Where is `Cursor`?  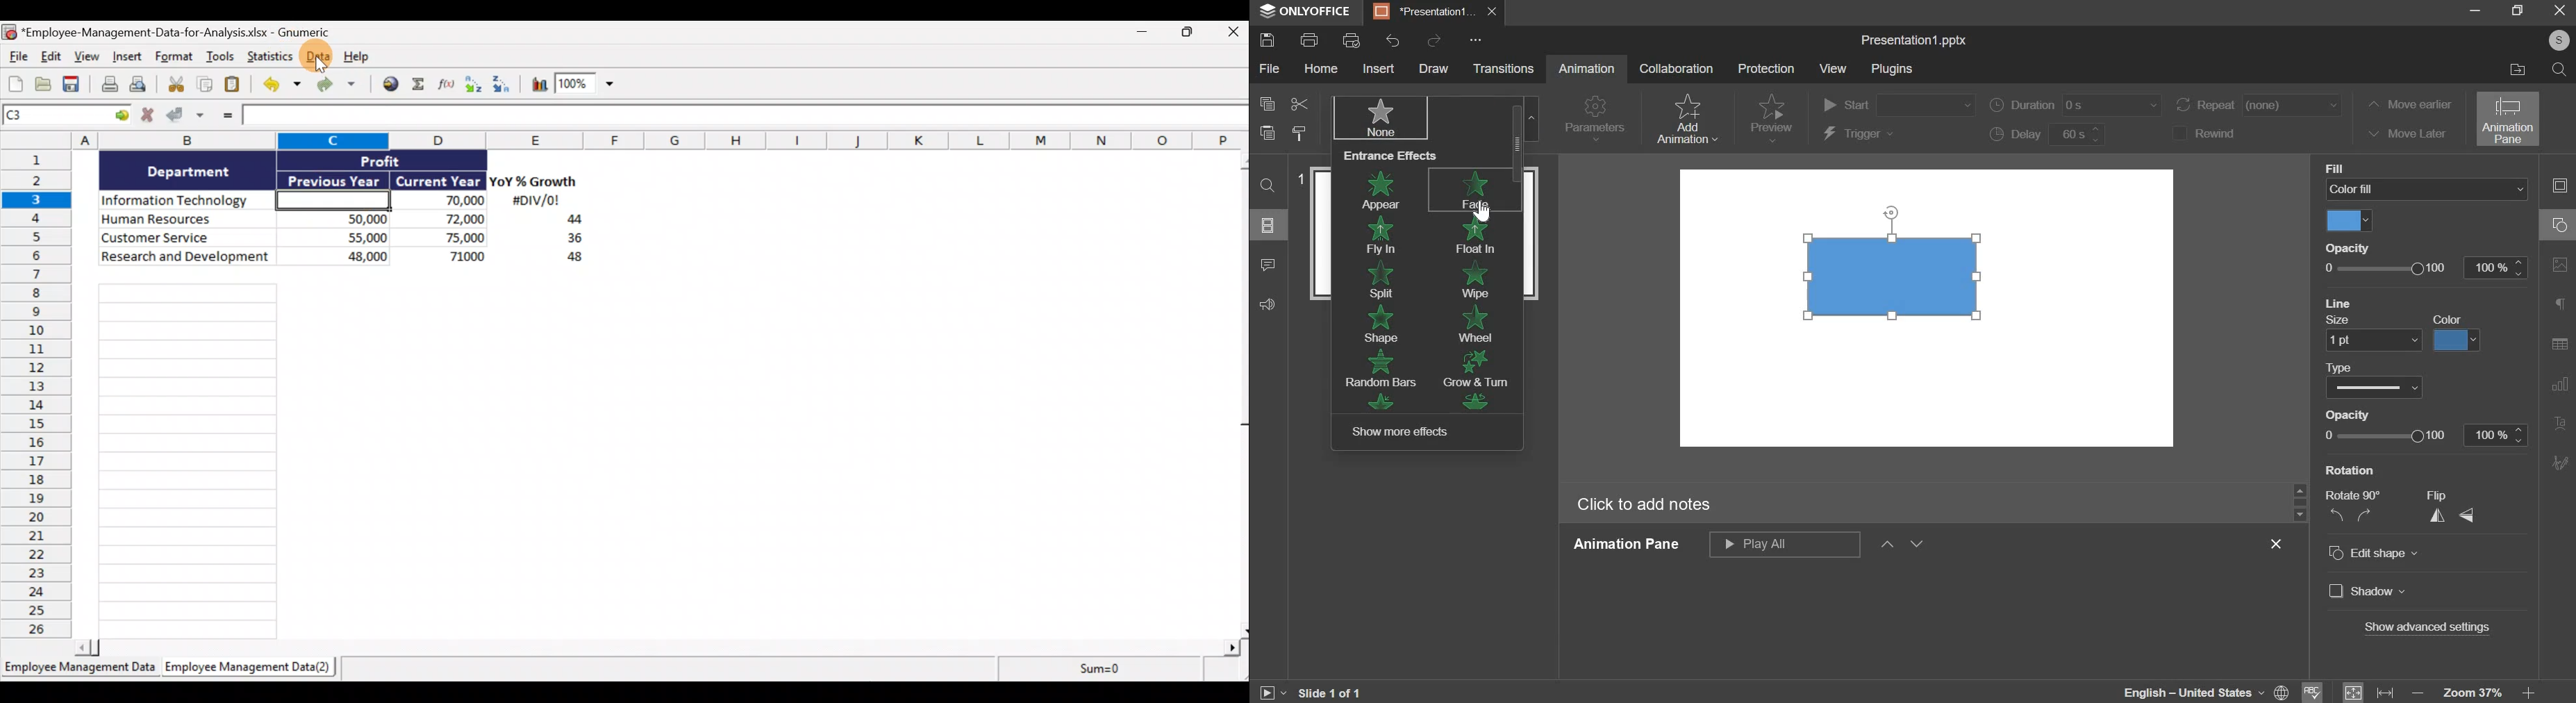 Cursor is located at coordinates (1486, 211).